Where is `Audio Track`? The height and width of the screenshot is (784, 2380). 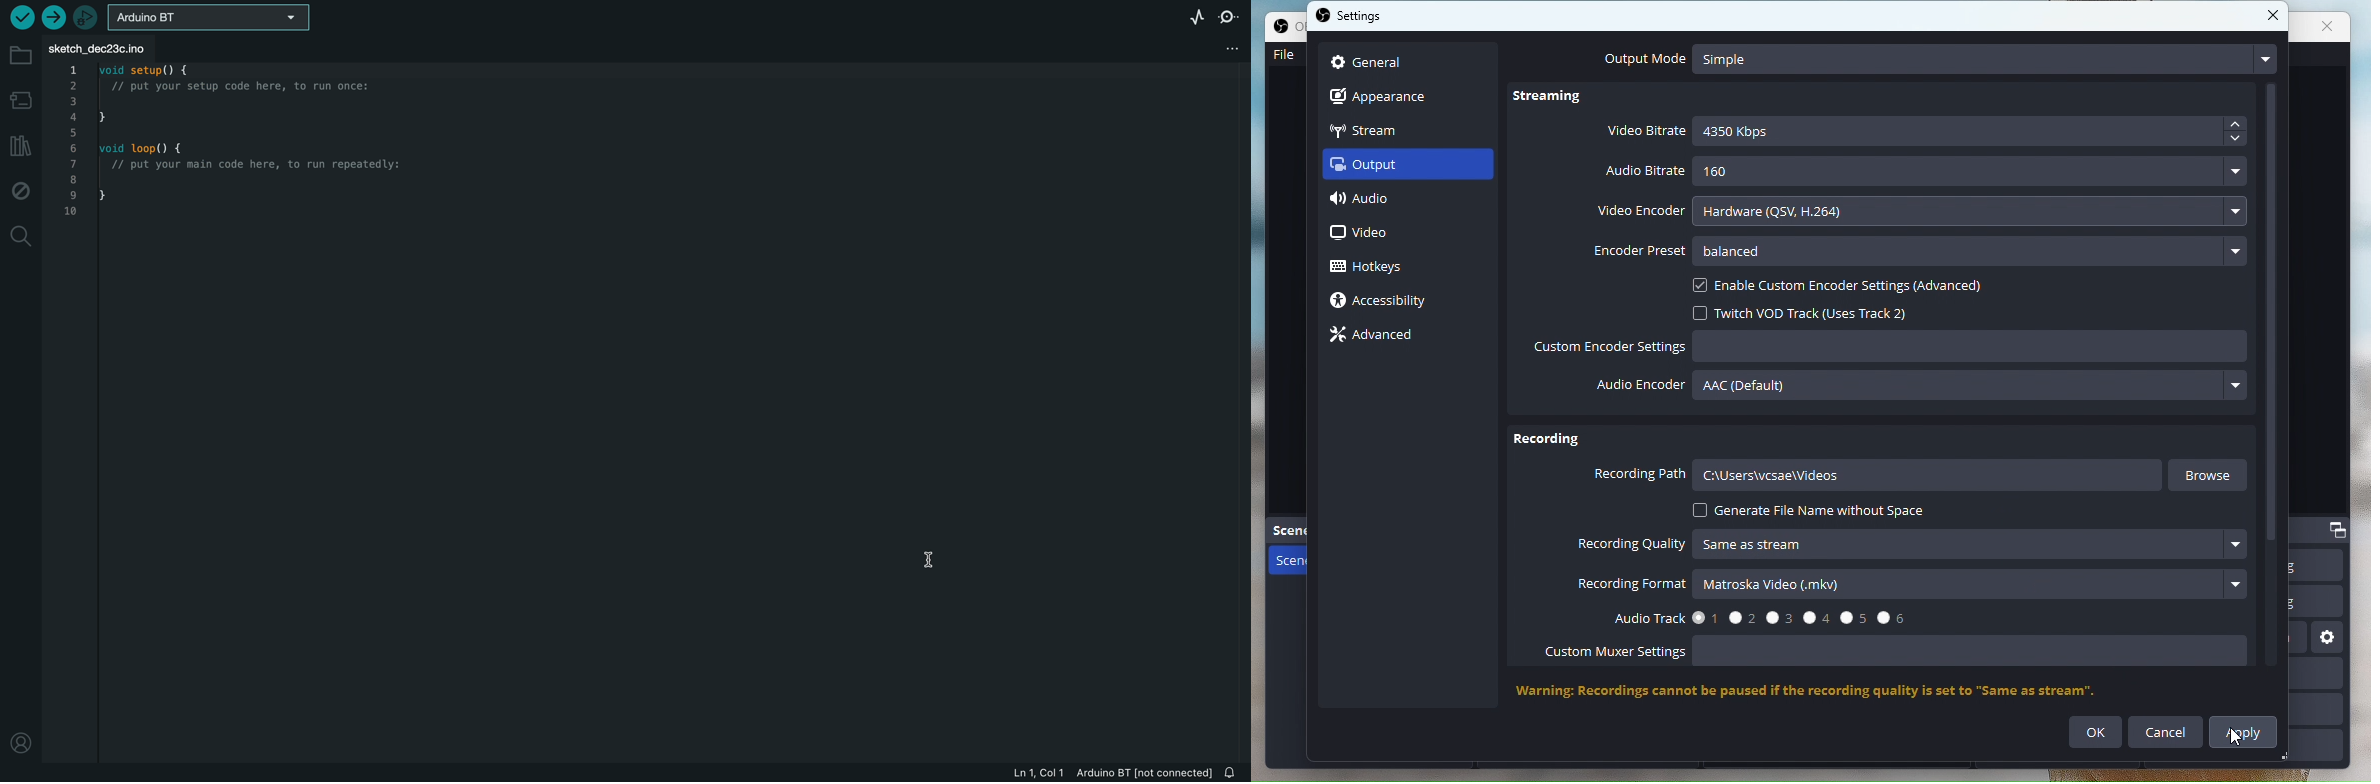 Audio Track is located at coordinates (1753, 616).